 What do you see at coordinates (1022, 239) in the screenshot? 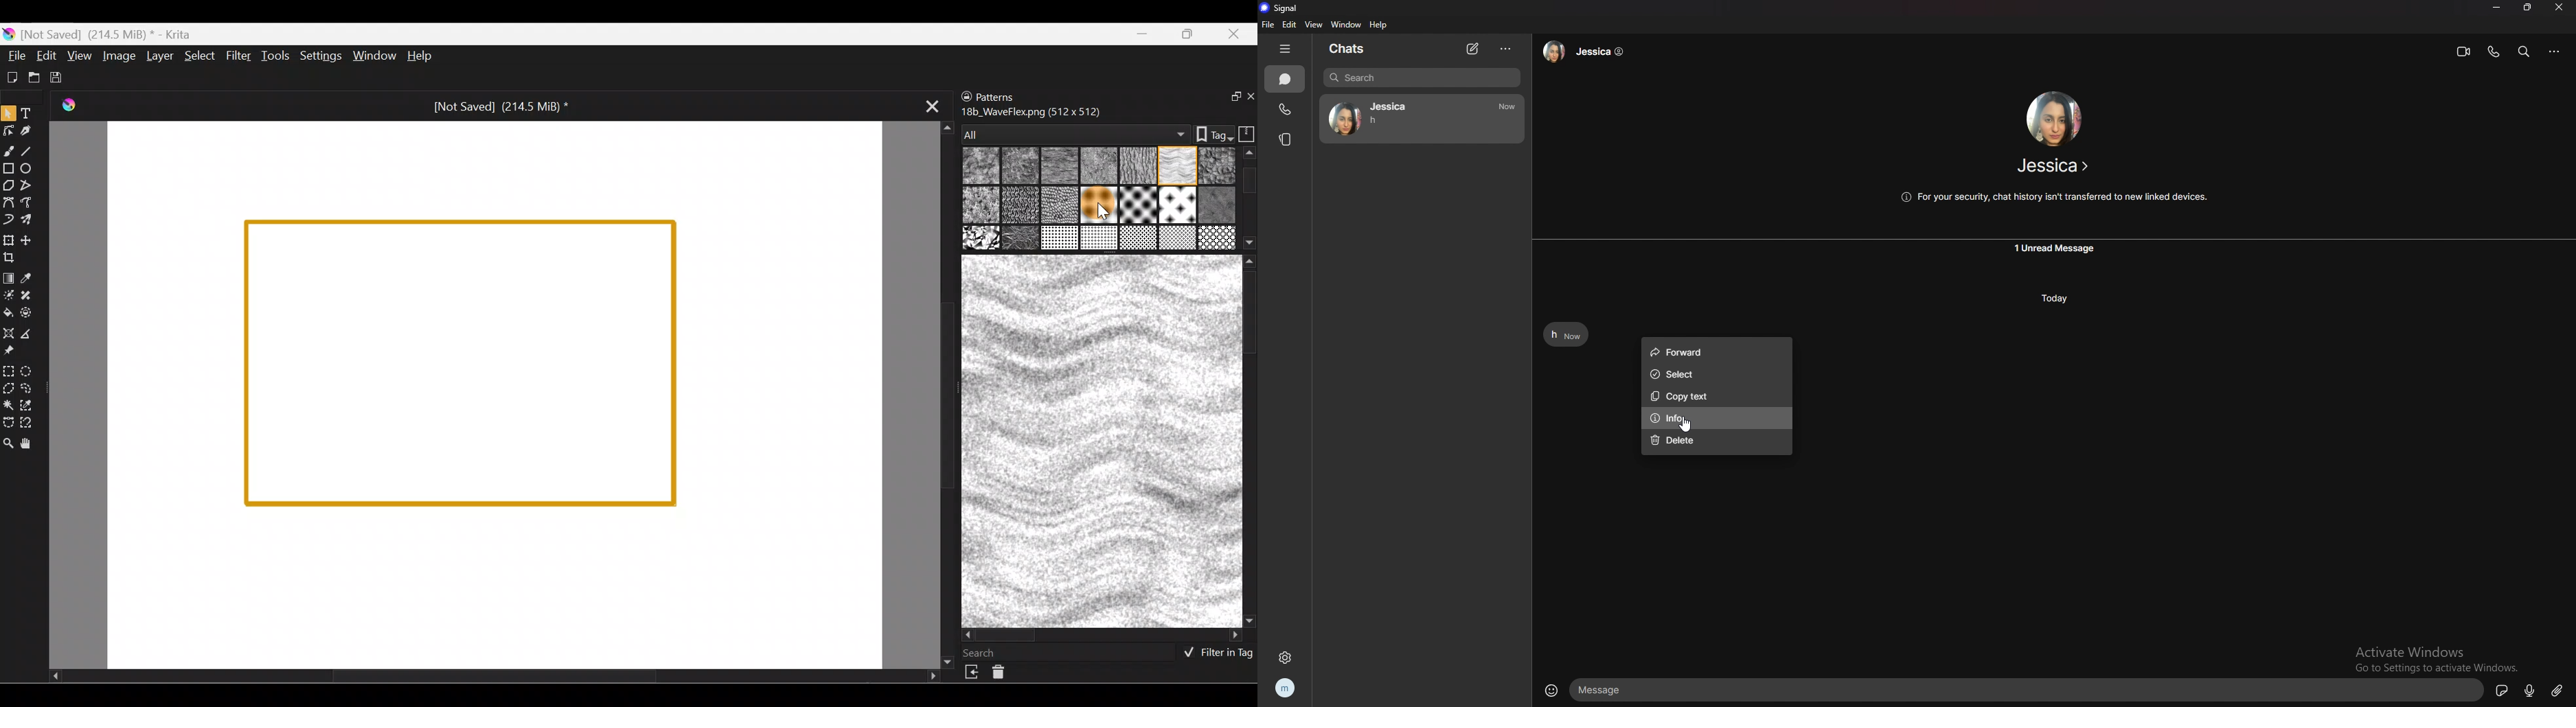
I see `15 texture_rockb.png` at bounding box center [1022, 239].